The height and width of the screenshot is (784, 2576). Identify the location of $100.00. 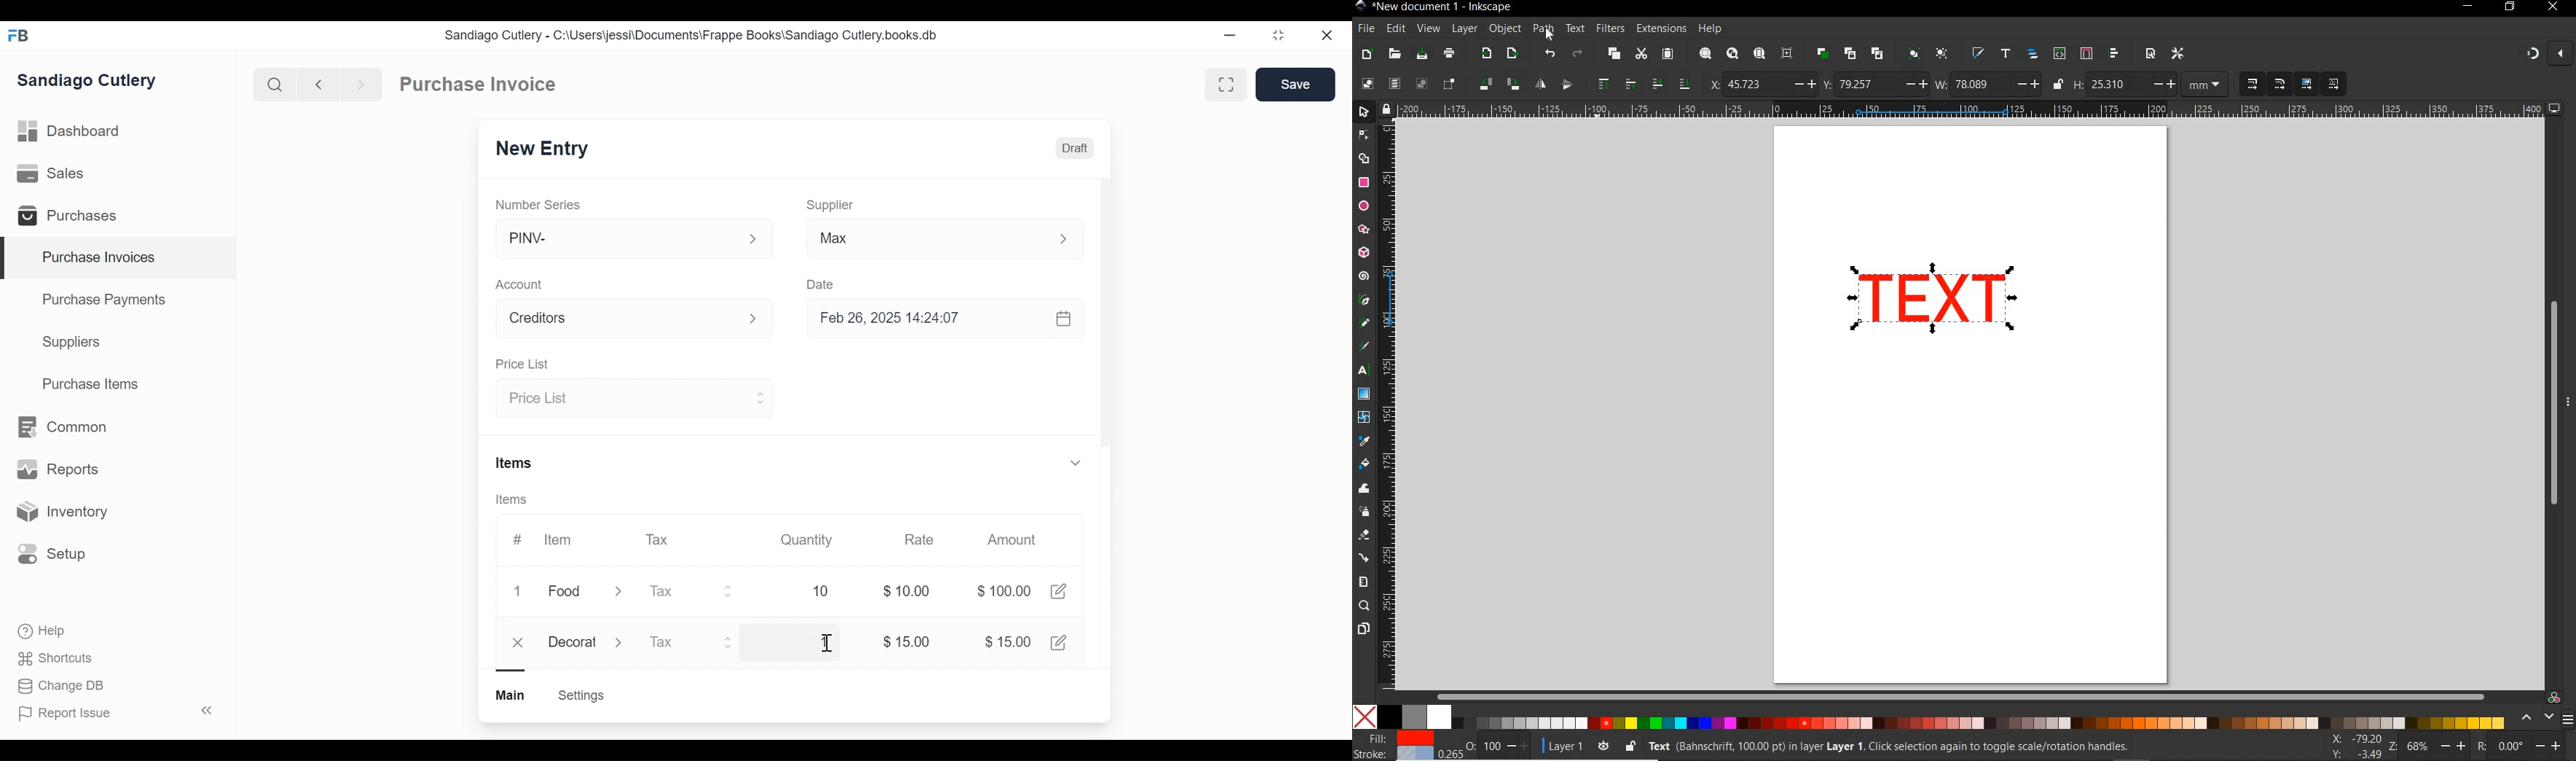
(1004, 591).